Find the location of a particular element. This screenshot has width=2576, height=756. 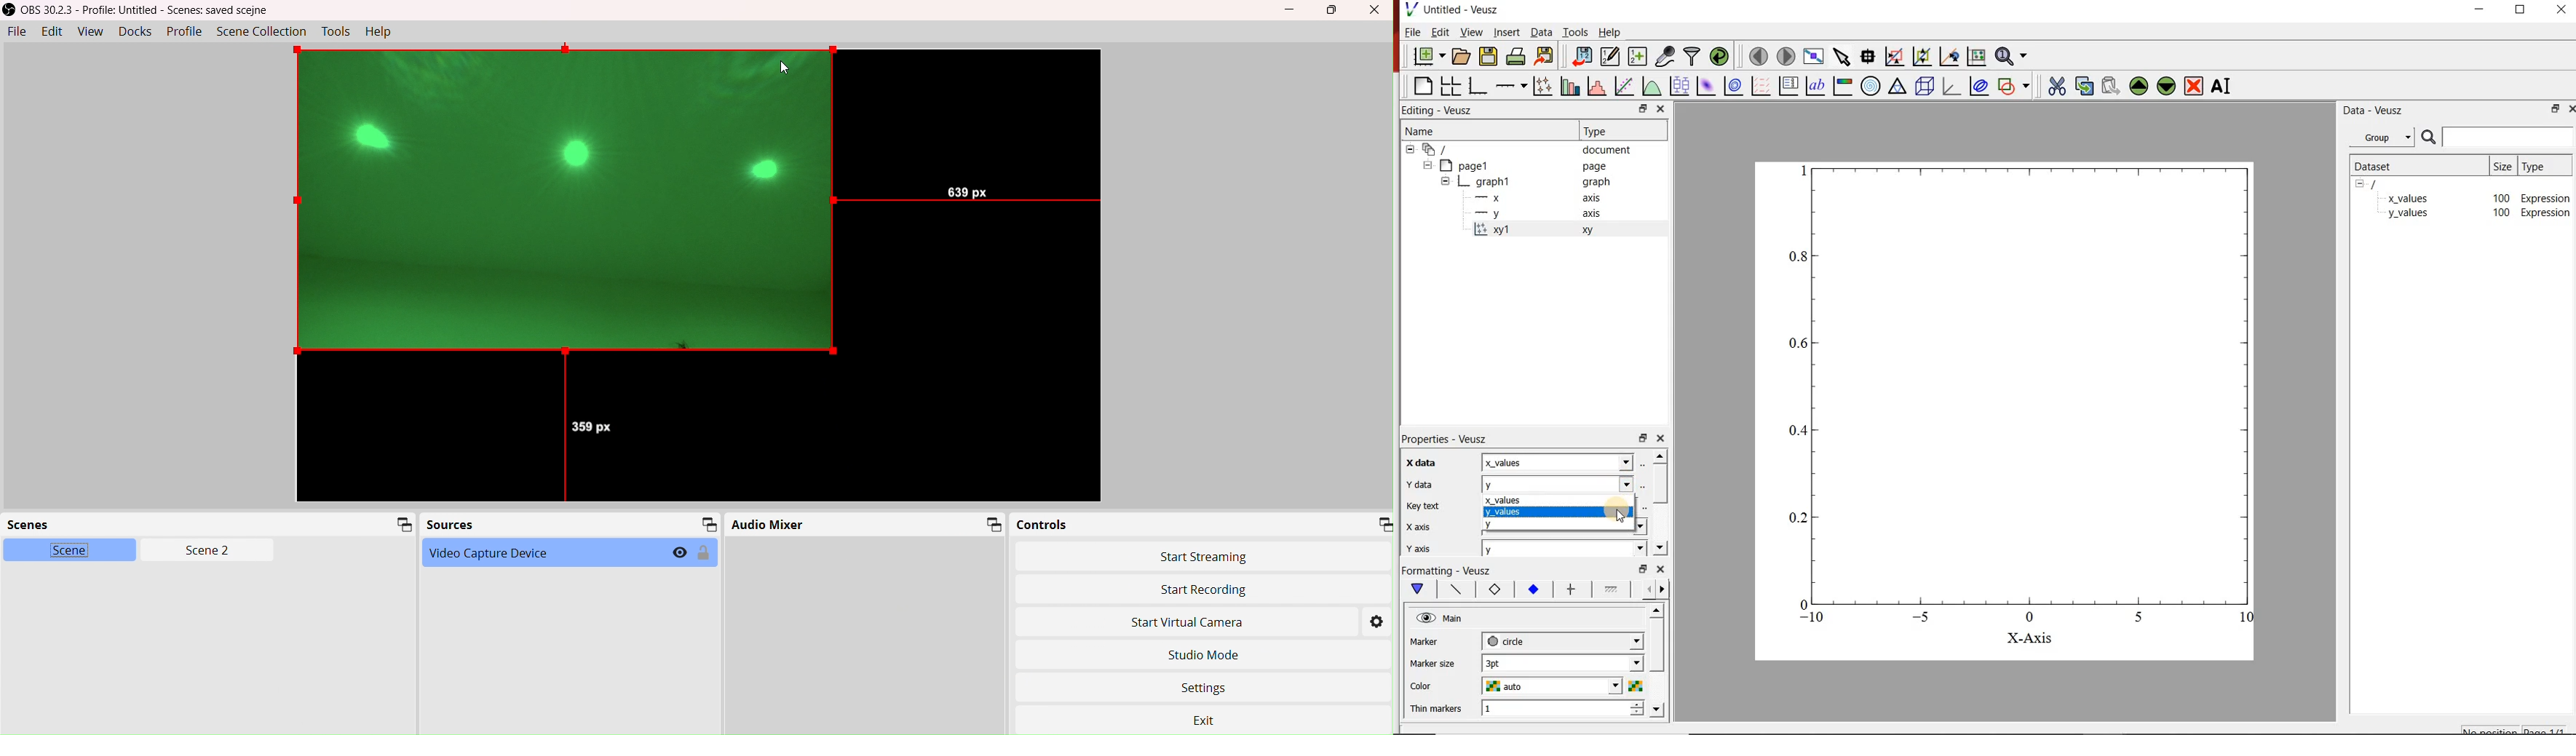

View is located at coordinates (91, 32).